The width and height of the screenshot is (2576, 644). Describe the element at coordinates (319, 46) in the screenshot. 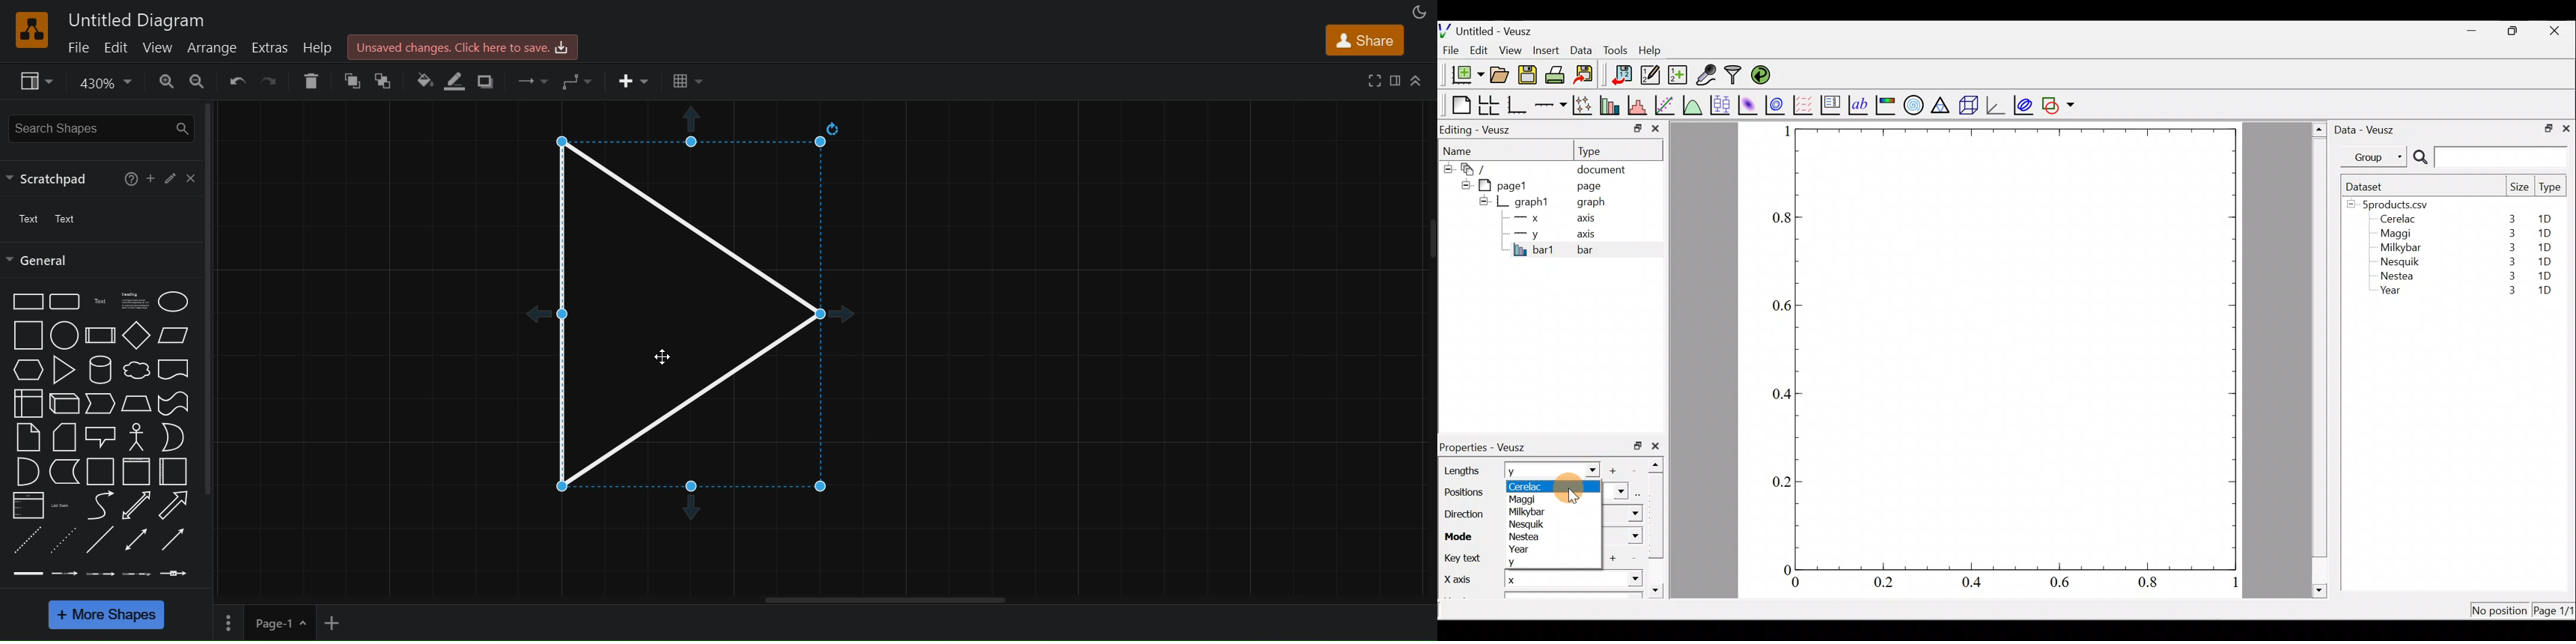

I see `help` at that location.